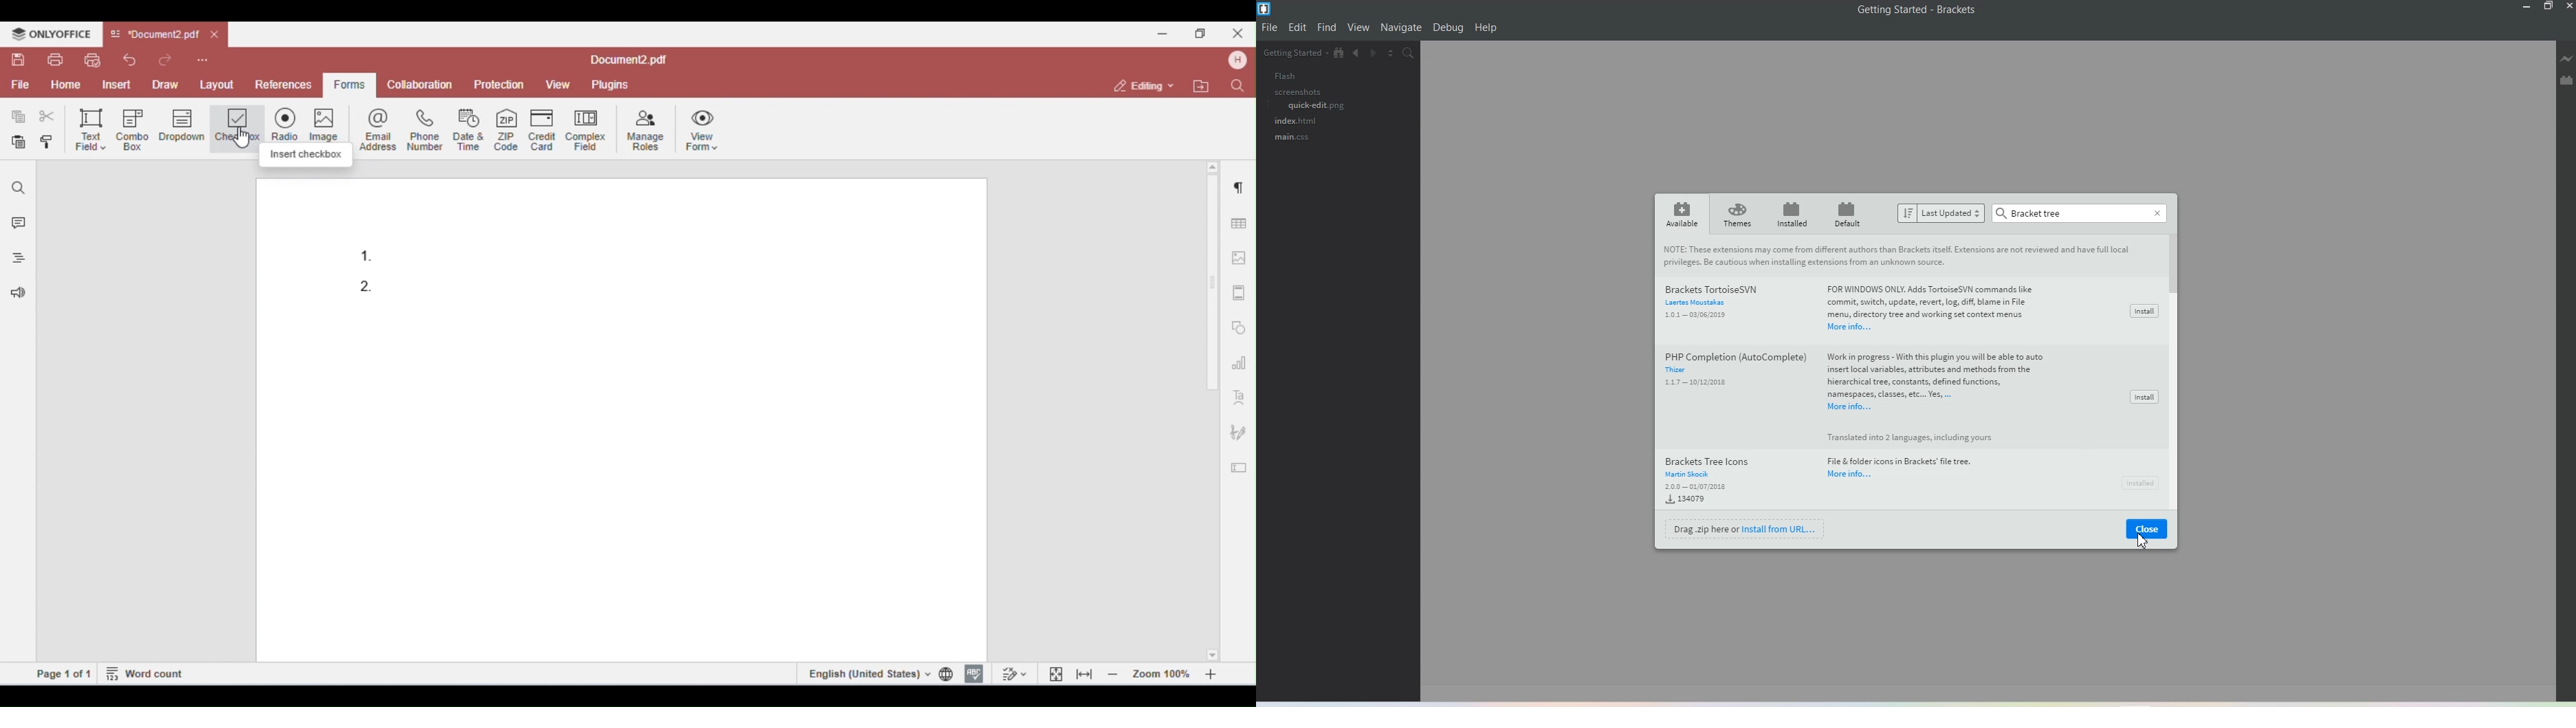 The image size is (2576, 728). Describe the element at coordinates (1376, 55) in the screenshot. I see `Navigate Forwards` at that location.